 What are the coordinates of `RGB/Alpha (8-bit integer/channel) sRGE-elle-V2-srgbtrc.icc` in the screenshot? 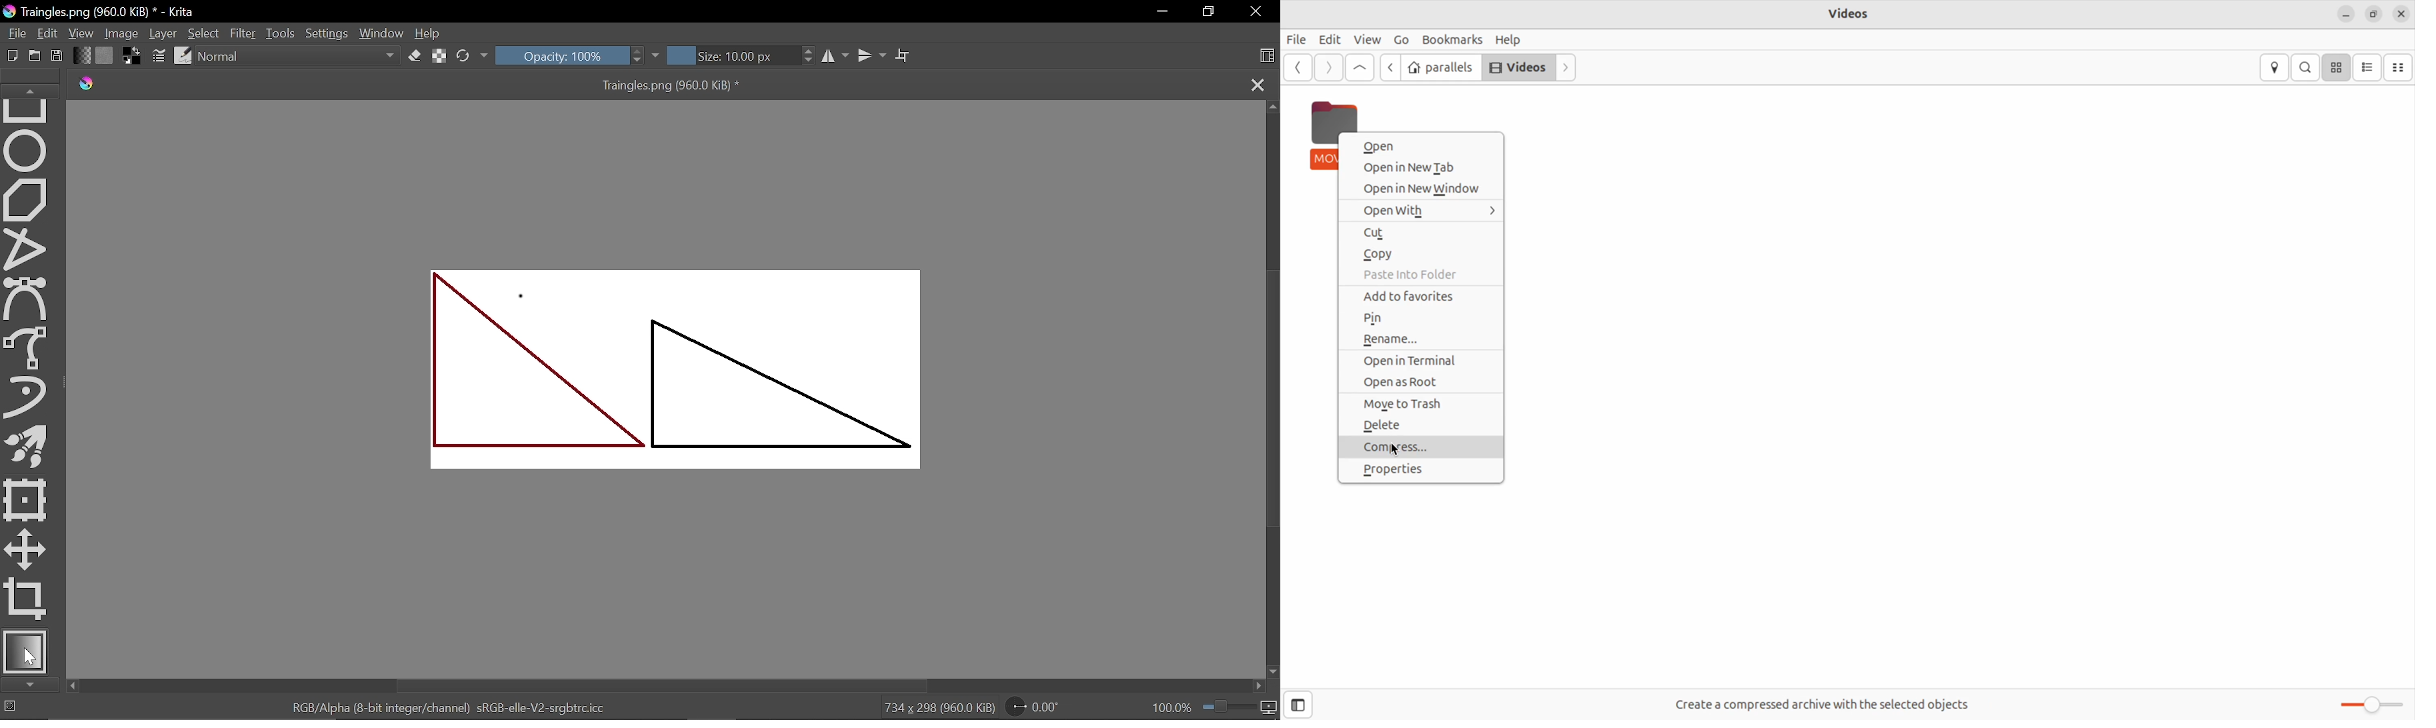 It's located at (452, 707).